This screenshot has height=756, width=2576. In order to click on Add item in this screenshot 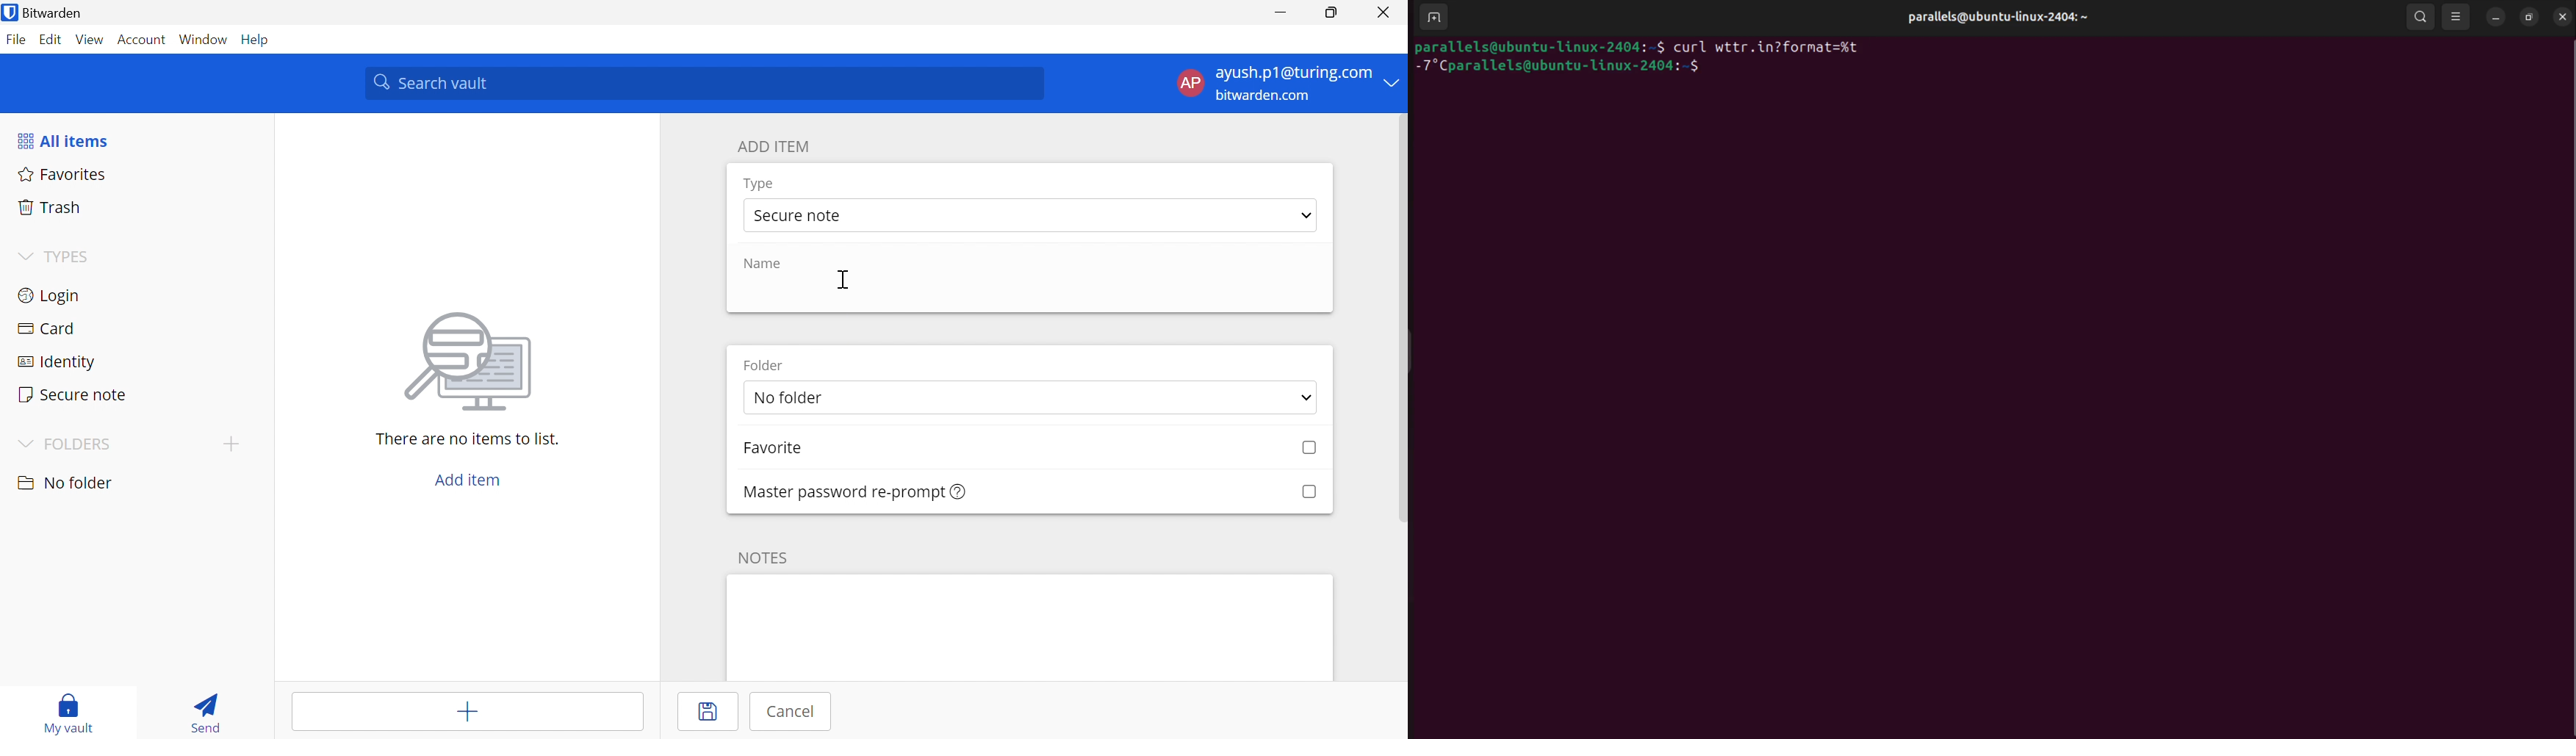, I will do `click(467, 480)`.